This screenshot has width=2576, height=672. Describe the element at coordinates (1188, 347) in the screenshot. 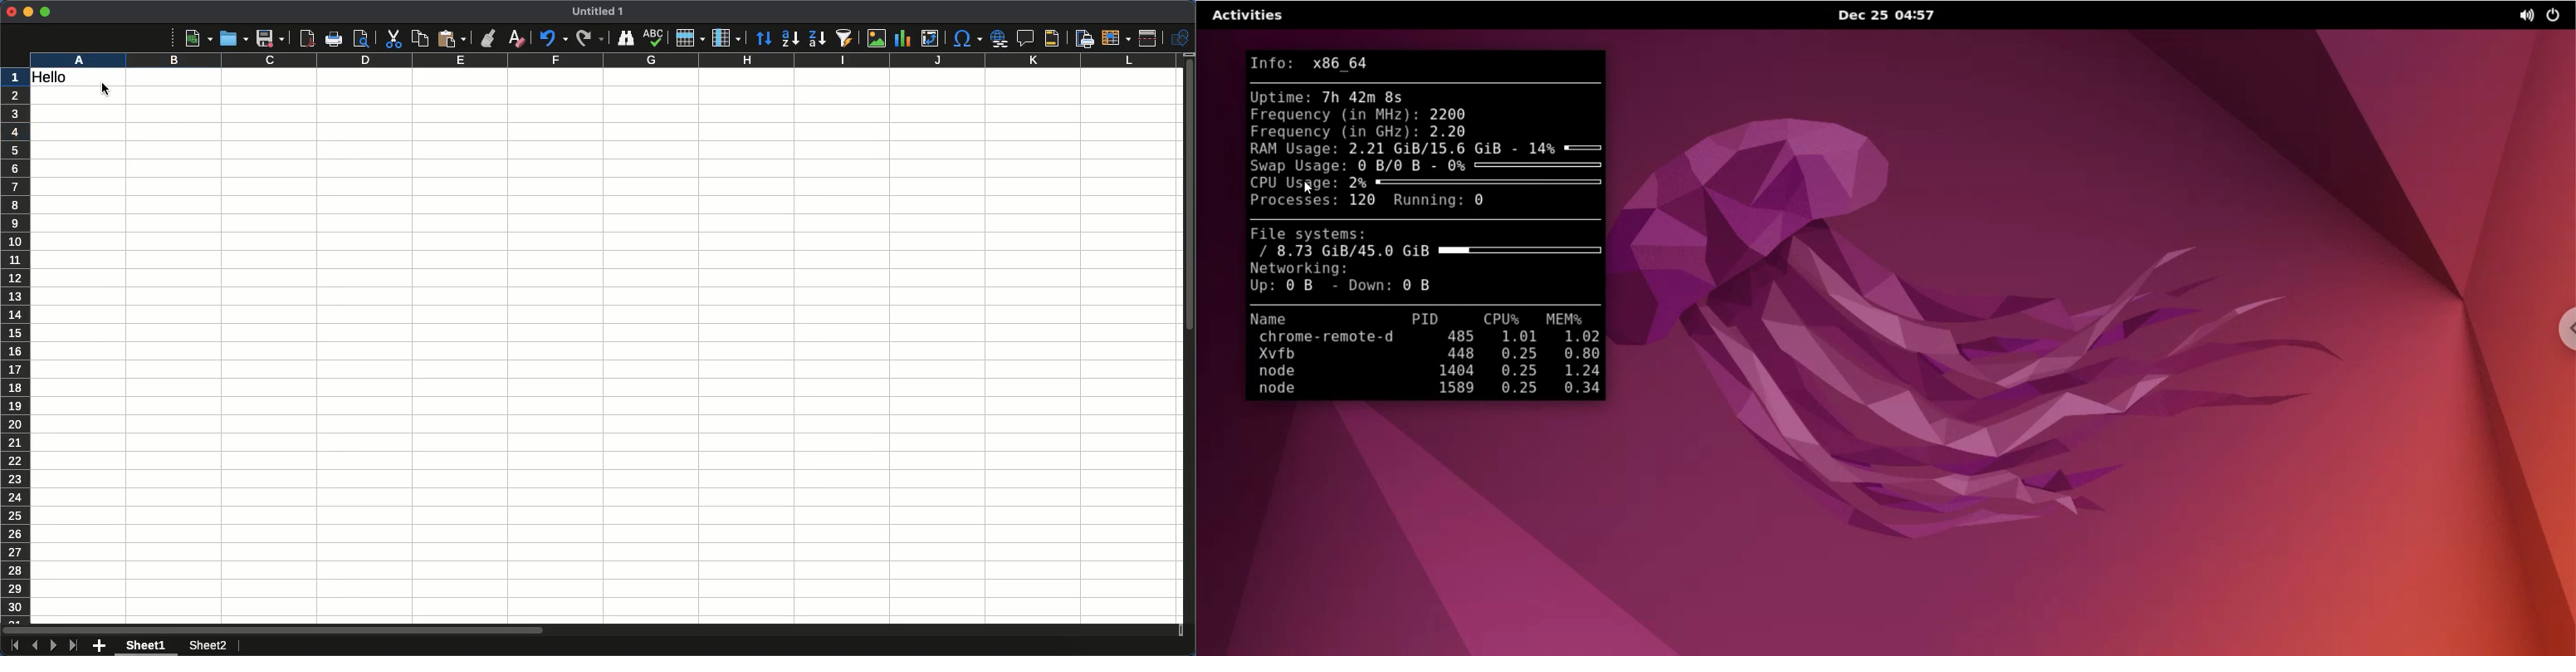

I see `Scroll` at that location.